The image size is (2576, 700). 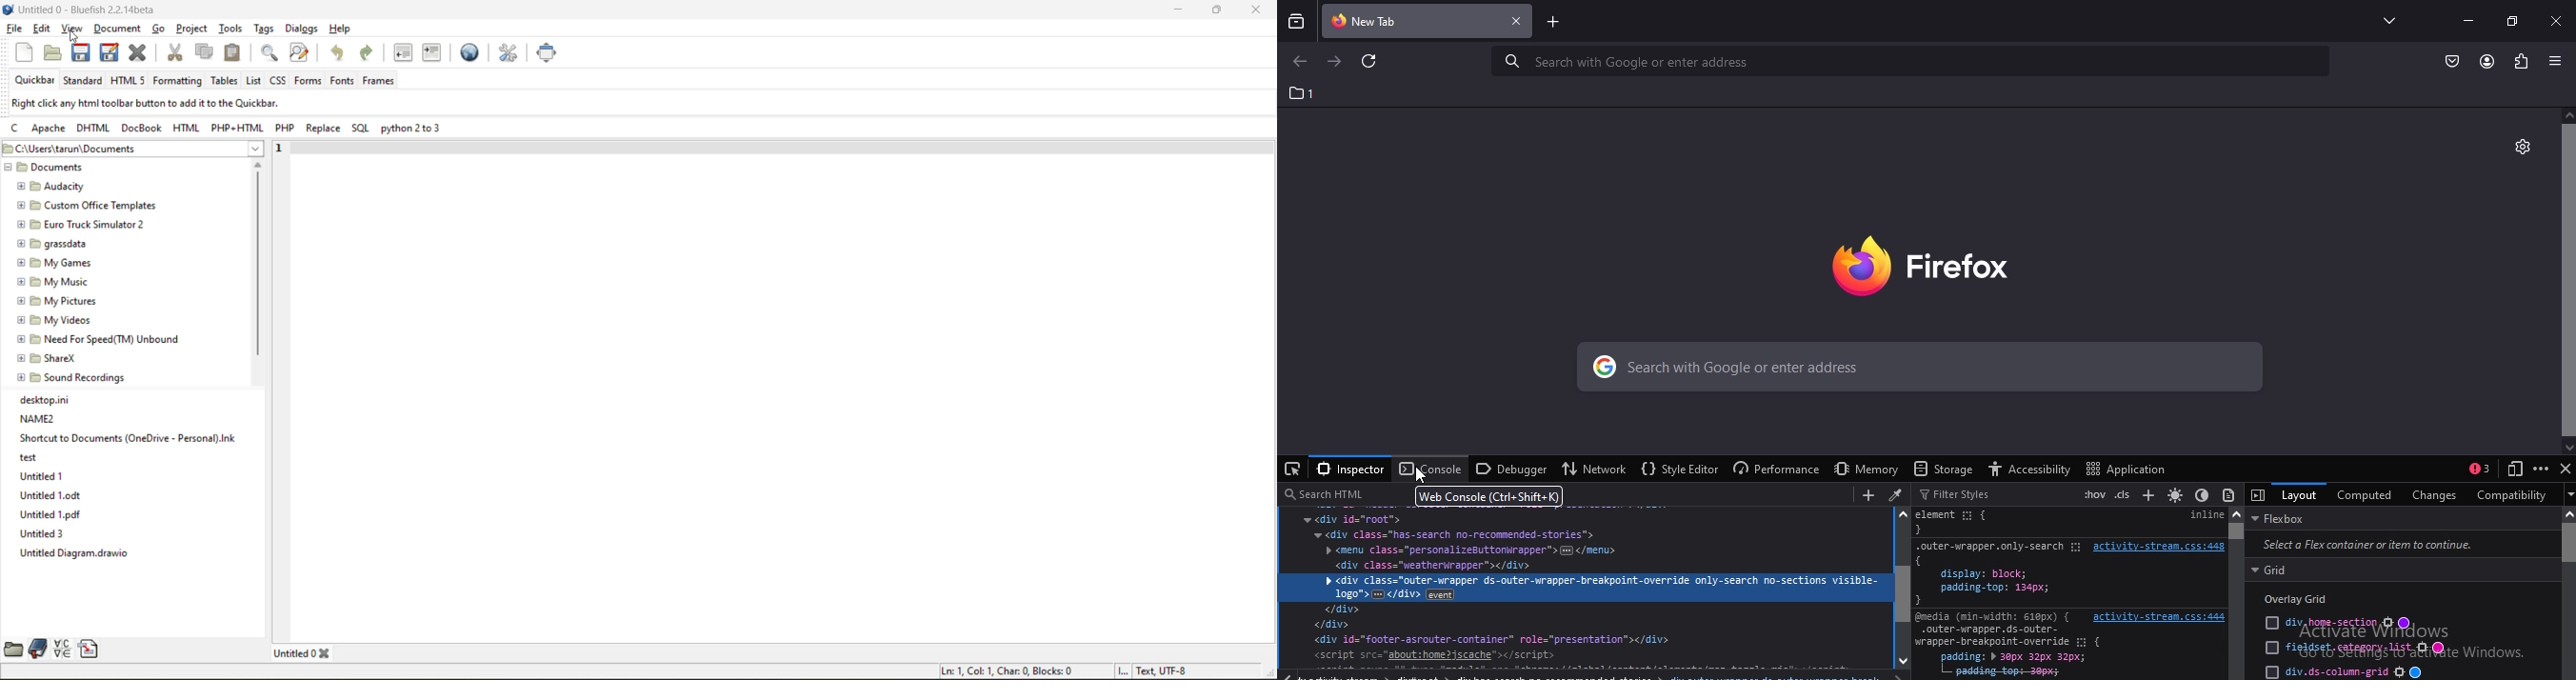 I want to click on save, so click(x=82, y=52).